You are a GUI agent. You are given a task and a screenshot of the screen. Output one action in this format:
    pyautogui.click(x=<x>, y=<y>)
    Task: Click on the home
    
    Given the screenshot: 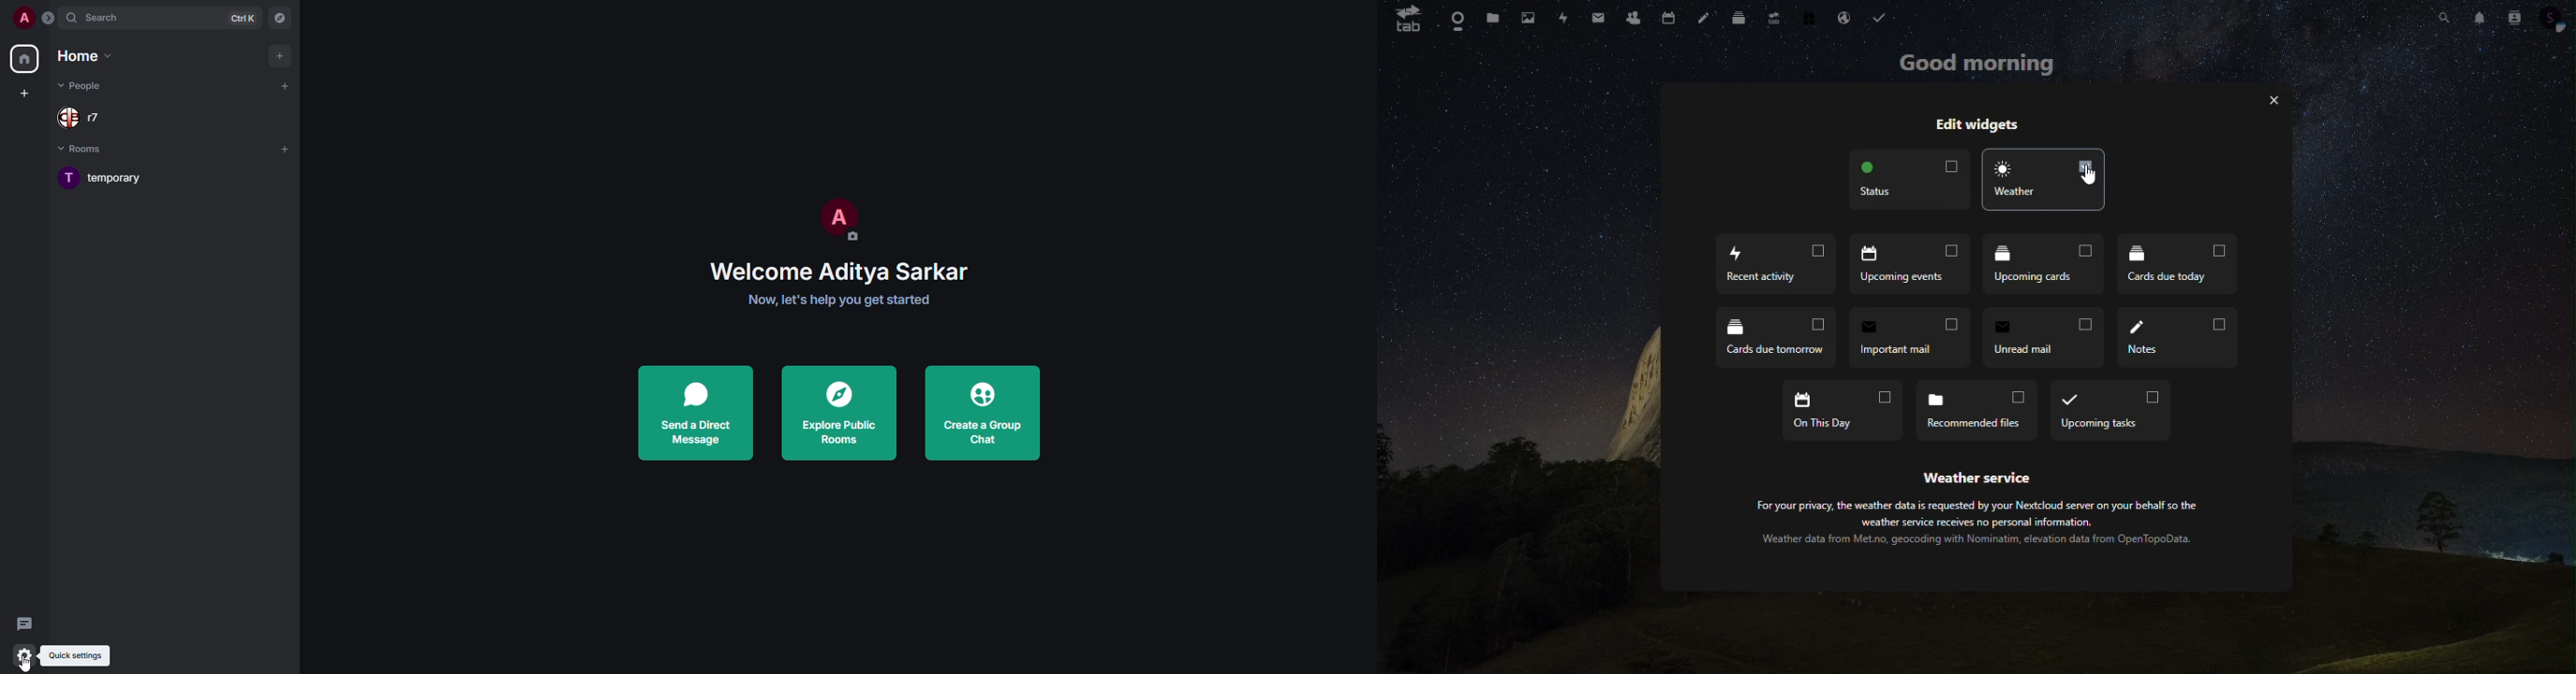 What is the action you would take?
    pyautogui.click(x=85, y=55)
    